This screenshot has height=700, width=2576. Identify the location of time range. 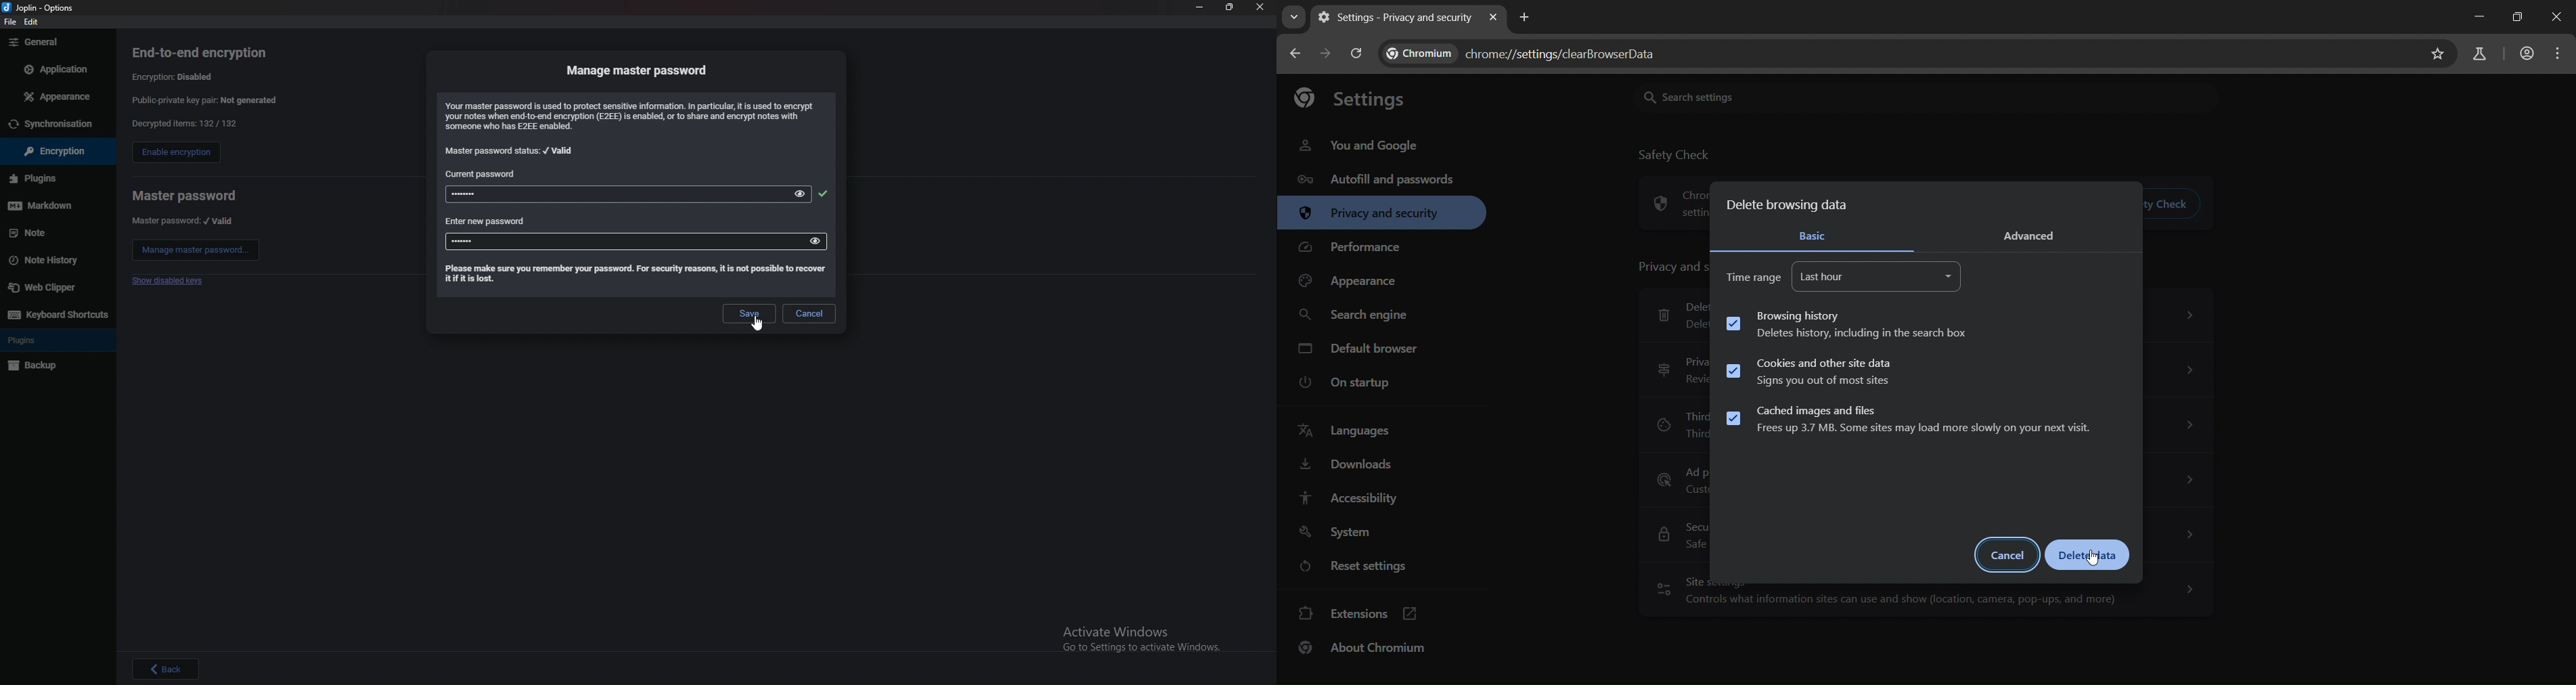
(1752, 277).